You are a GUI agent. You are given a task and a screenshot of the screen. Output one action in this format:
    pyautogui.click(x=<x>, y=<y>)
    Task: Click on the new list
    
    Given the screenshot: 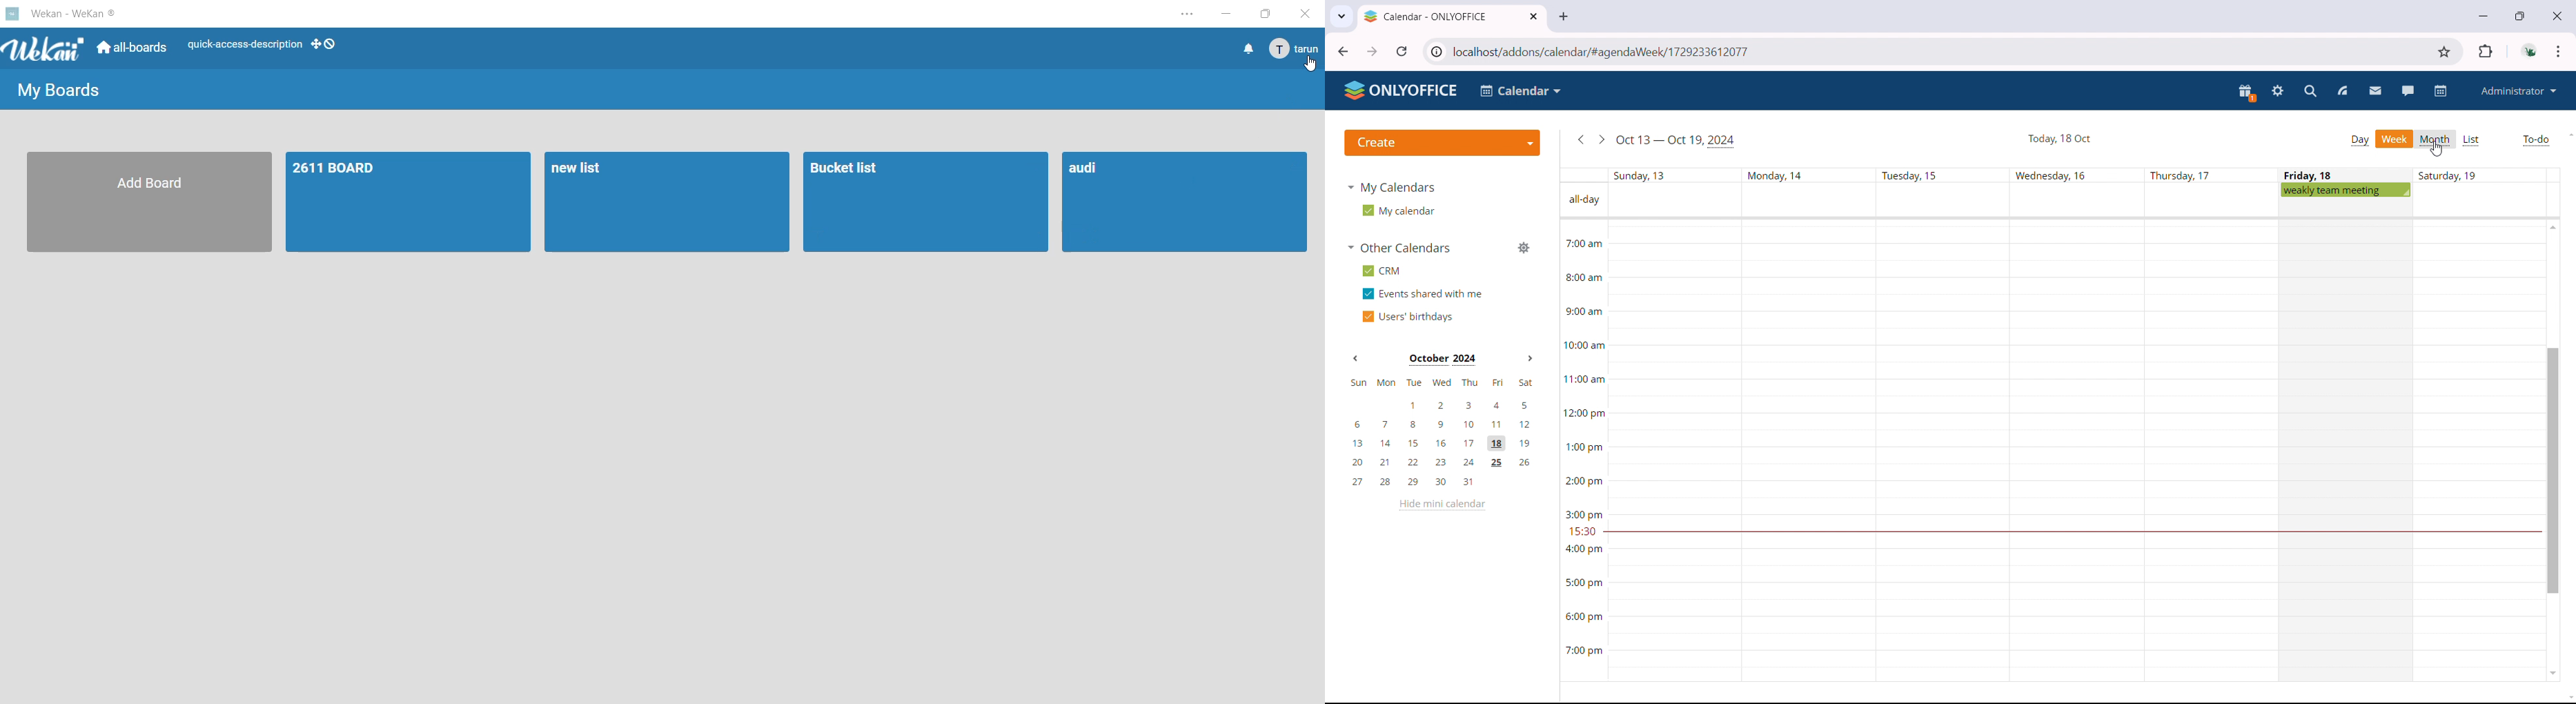 What is the action you would take?
    pyautogui.click(x=665, y=200)
    